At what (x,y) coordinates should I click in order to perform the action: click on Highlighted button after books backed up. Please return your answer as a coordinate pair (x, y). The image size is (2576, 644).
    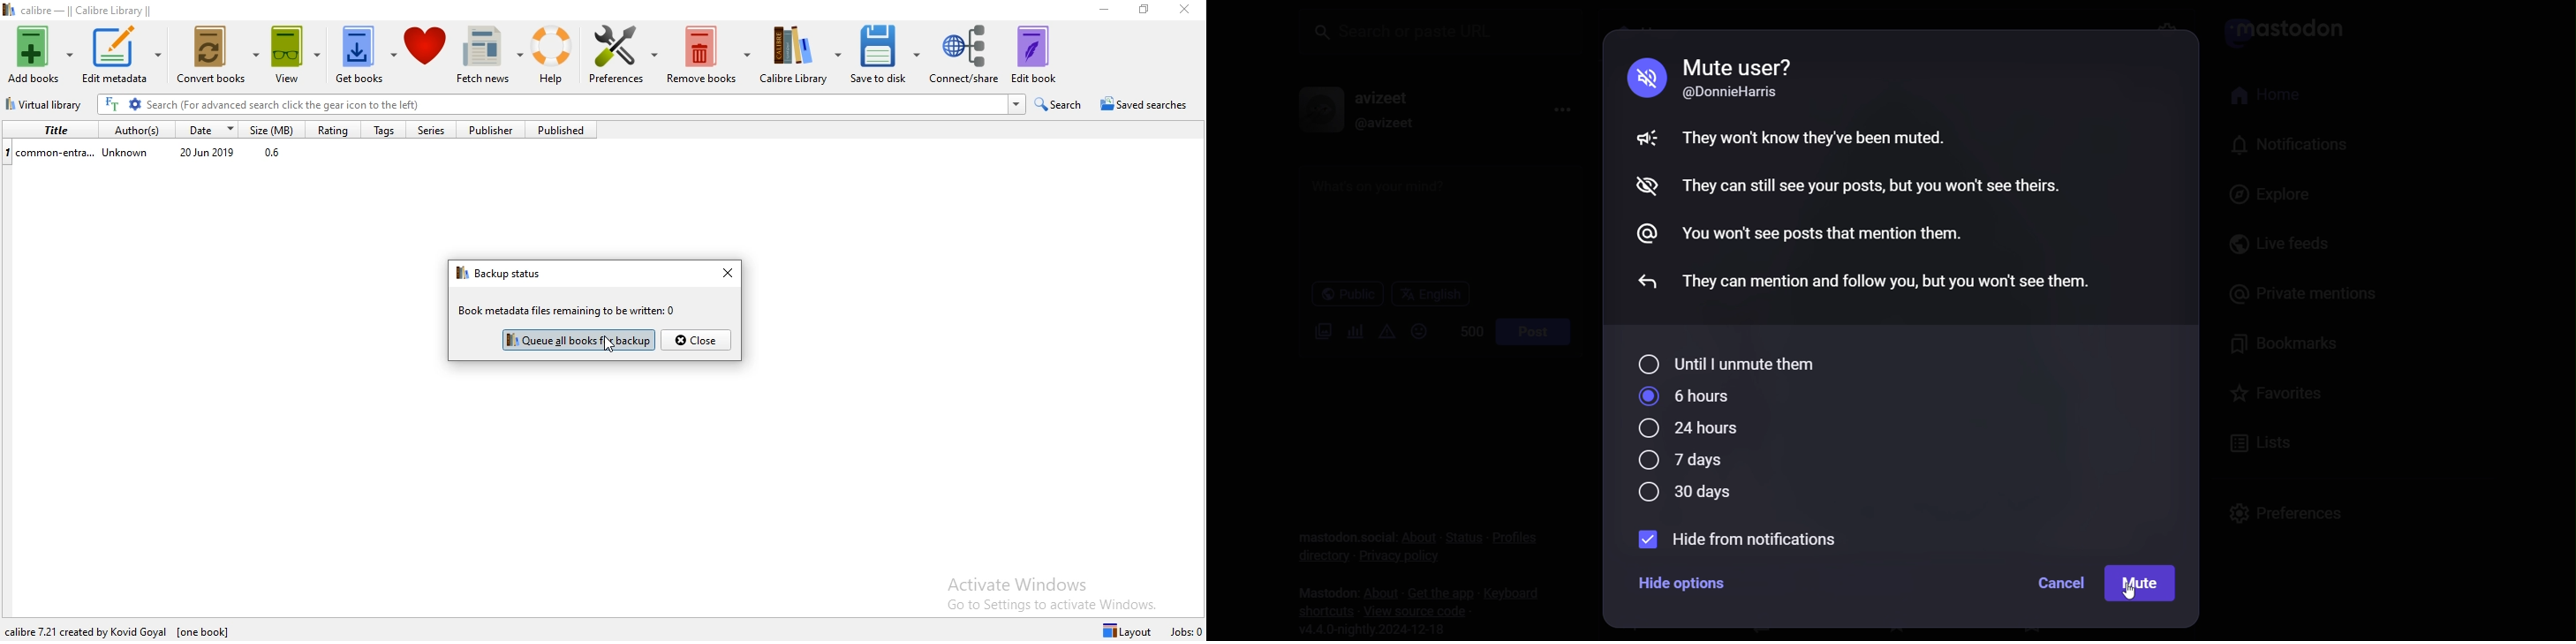
    Looking at the image, I should click on (577, 341).